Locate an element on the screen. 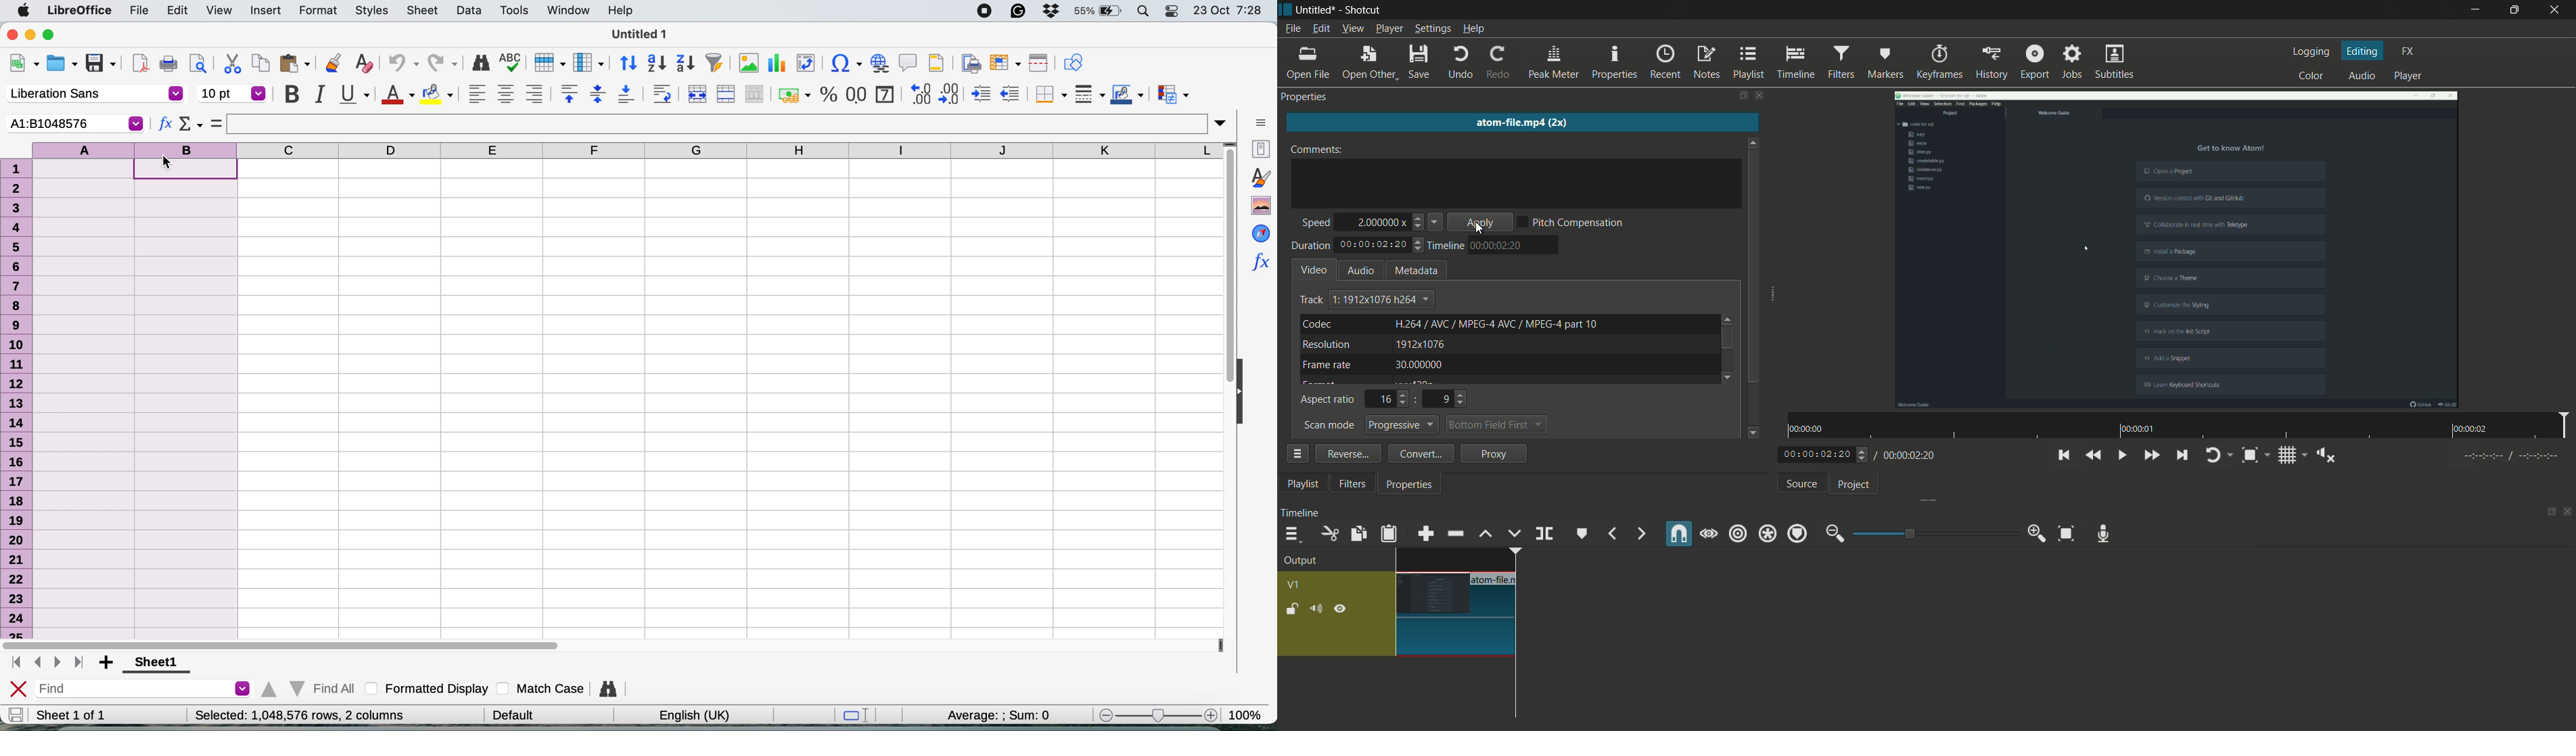 The image size is (2576, 756). duration is located at coordinates (1310, 246).